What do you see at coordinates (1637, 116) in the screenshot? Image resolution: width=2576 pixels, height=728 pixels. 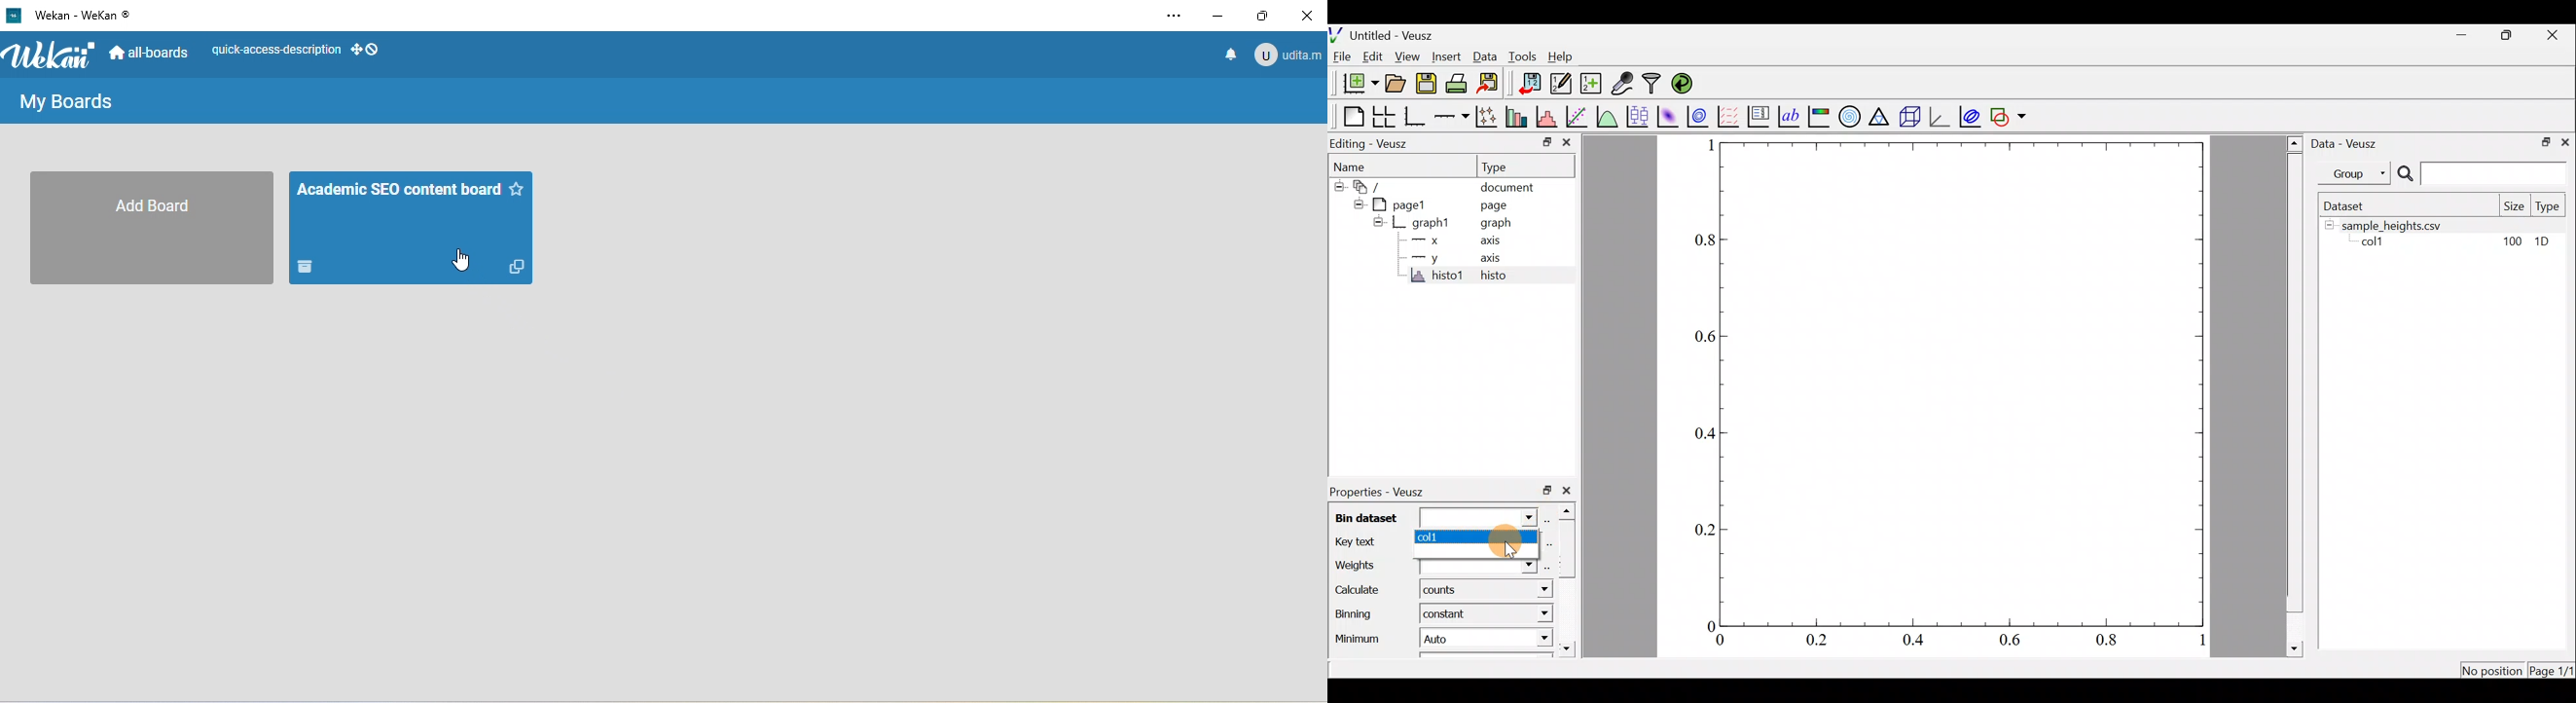 I see `plot box plots` at bounding box center [1637, 116].